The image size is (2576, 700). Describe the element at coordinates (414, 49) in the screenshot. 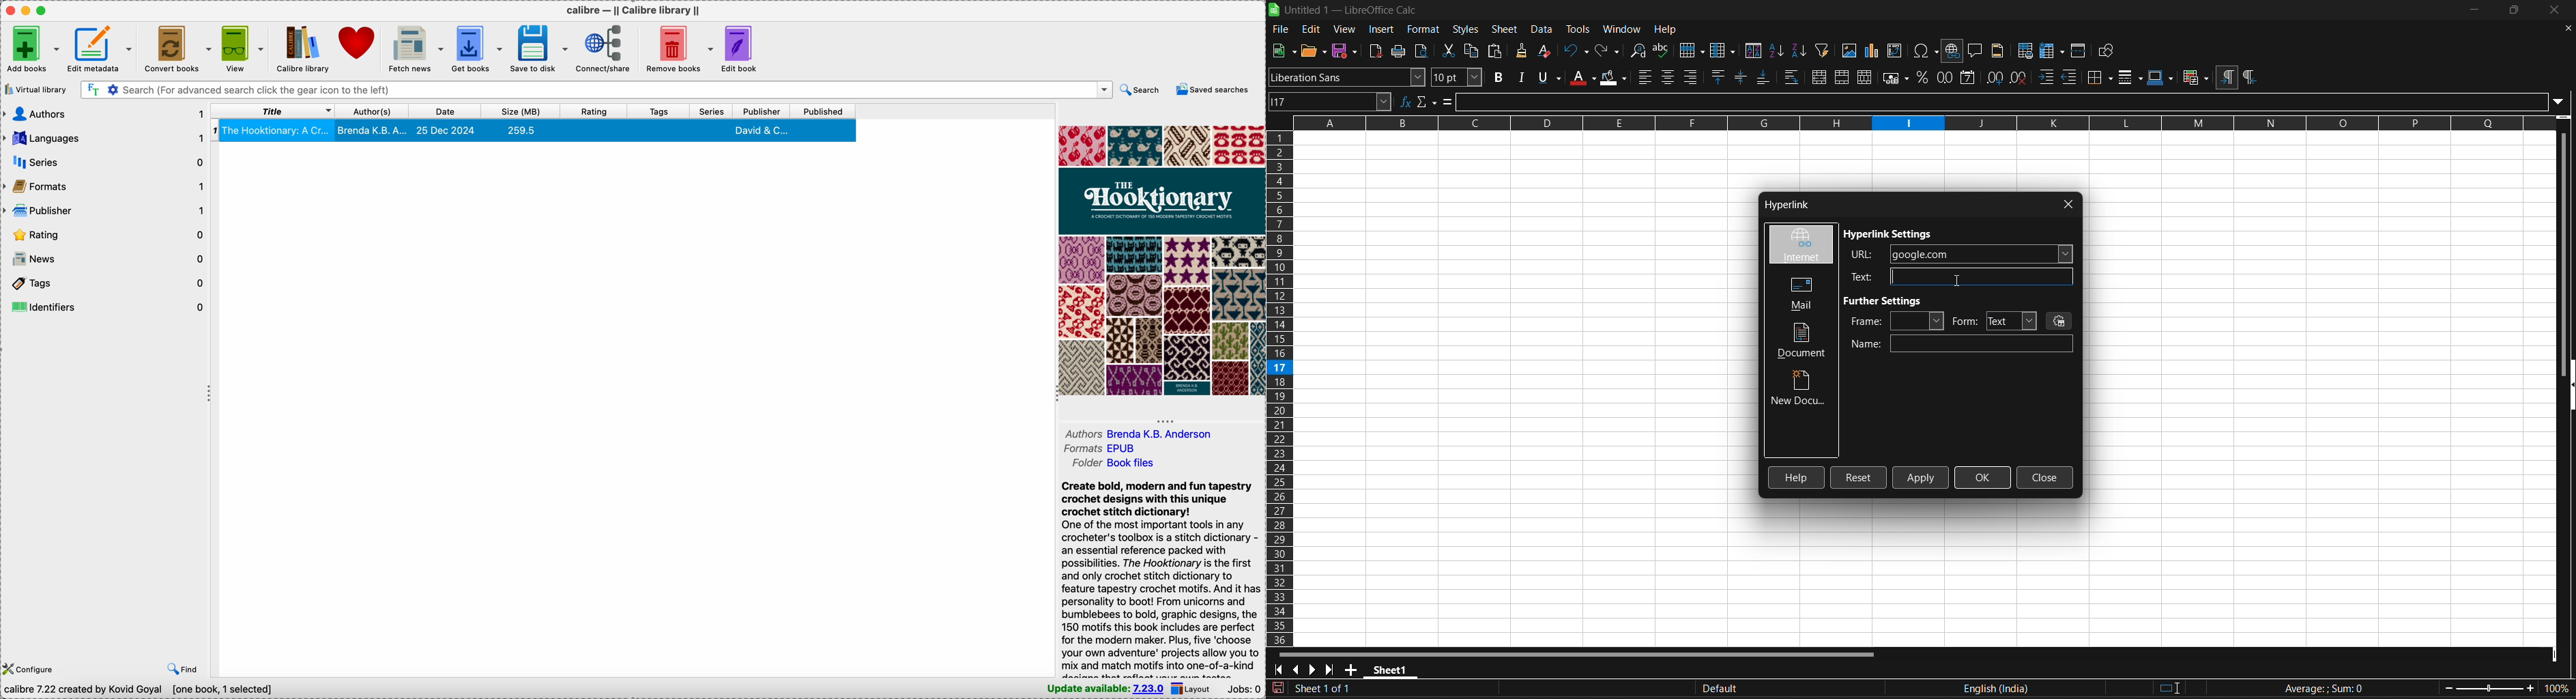

I see `fetch news` at that location.